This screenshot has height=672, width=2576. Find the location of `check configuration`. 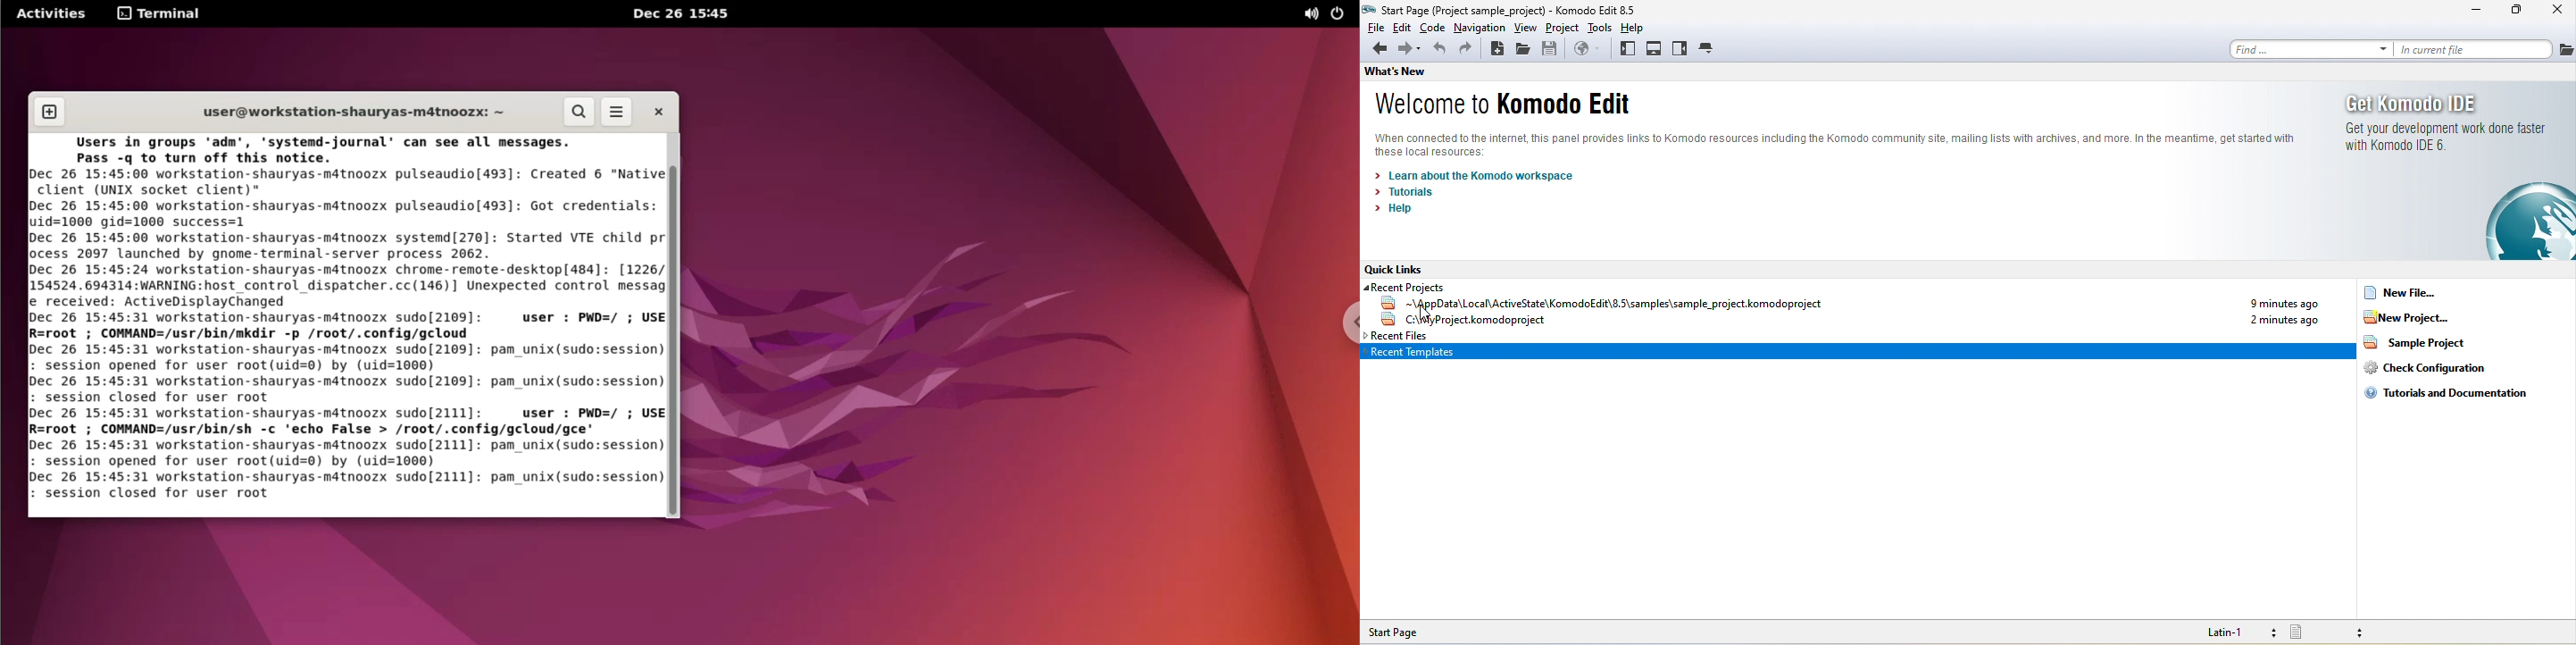

check configuration is located at coordinates (2438, 373).